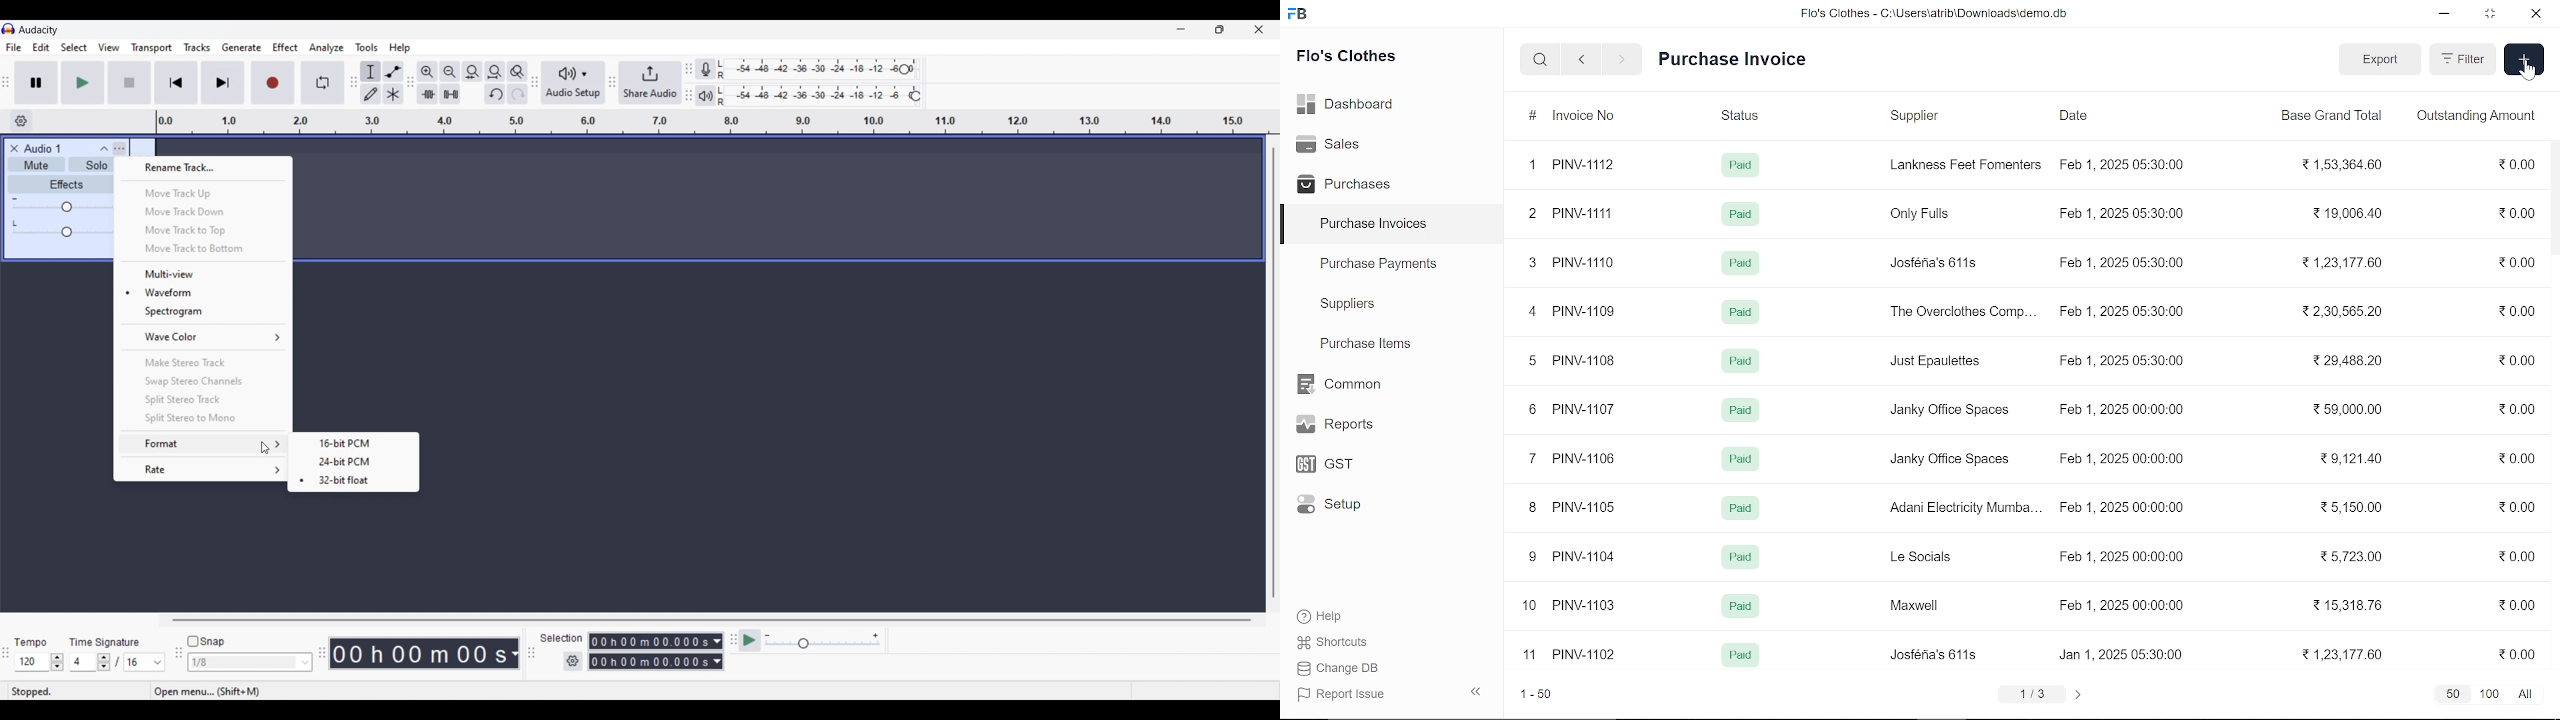 Image resolution: width=2576 pixels, height=728 pixels. Describe the element at coordinates (2067, 115) in the screenshot. I see `Date` at that location.